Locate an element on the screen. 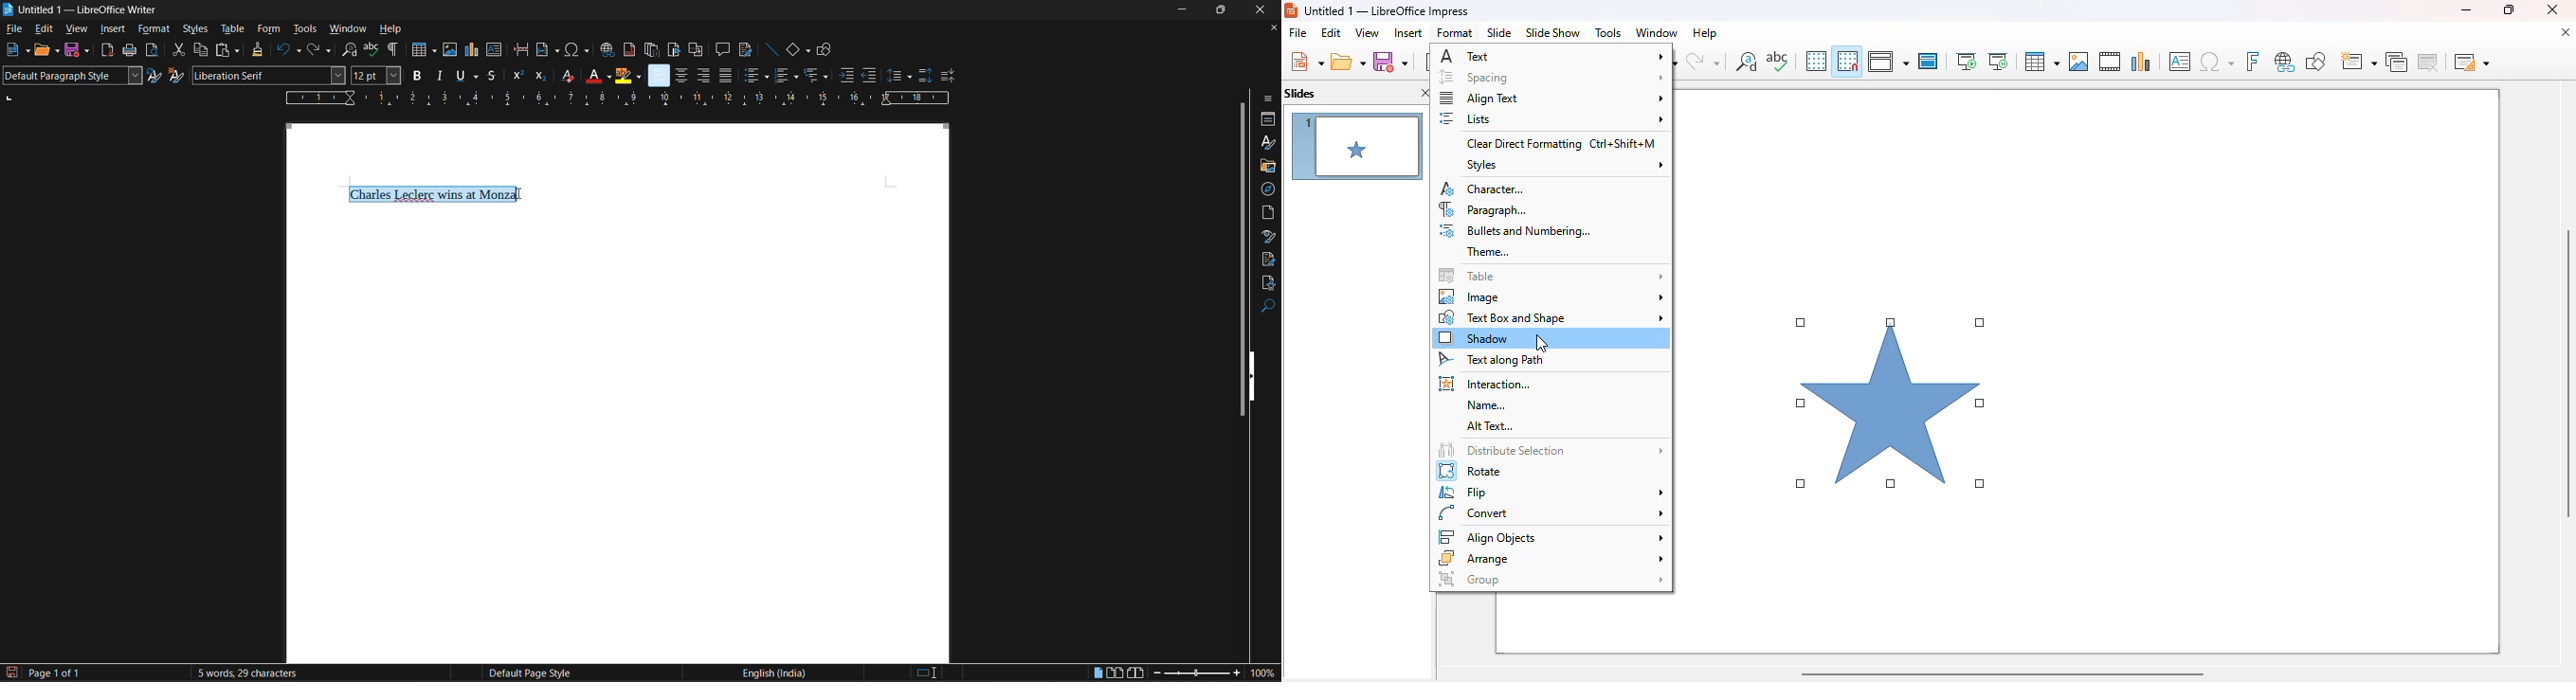 Image resolution: width=2576 pixels, height=700 pixels. insert hyperlink is located at coordinates (608, 51).